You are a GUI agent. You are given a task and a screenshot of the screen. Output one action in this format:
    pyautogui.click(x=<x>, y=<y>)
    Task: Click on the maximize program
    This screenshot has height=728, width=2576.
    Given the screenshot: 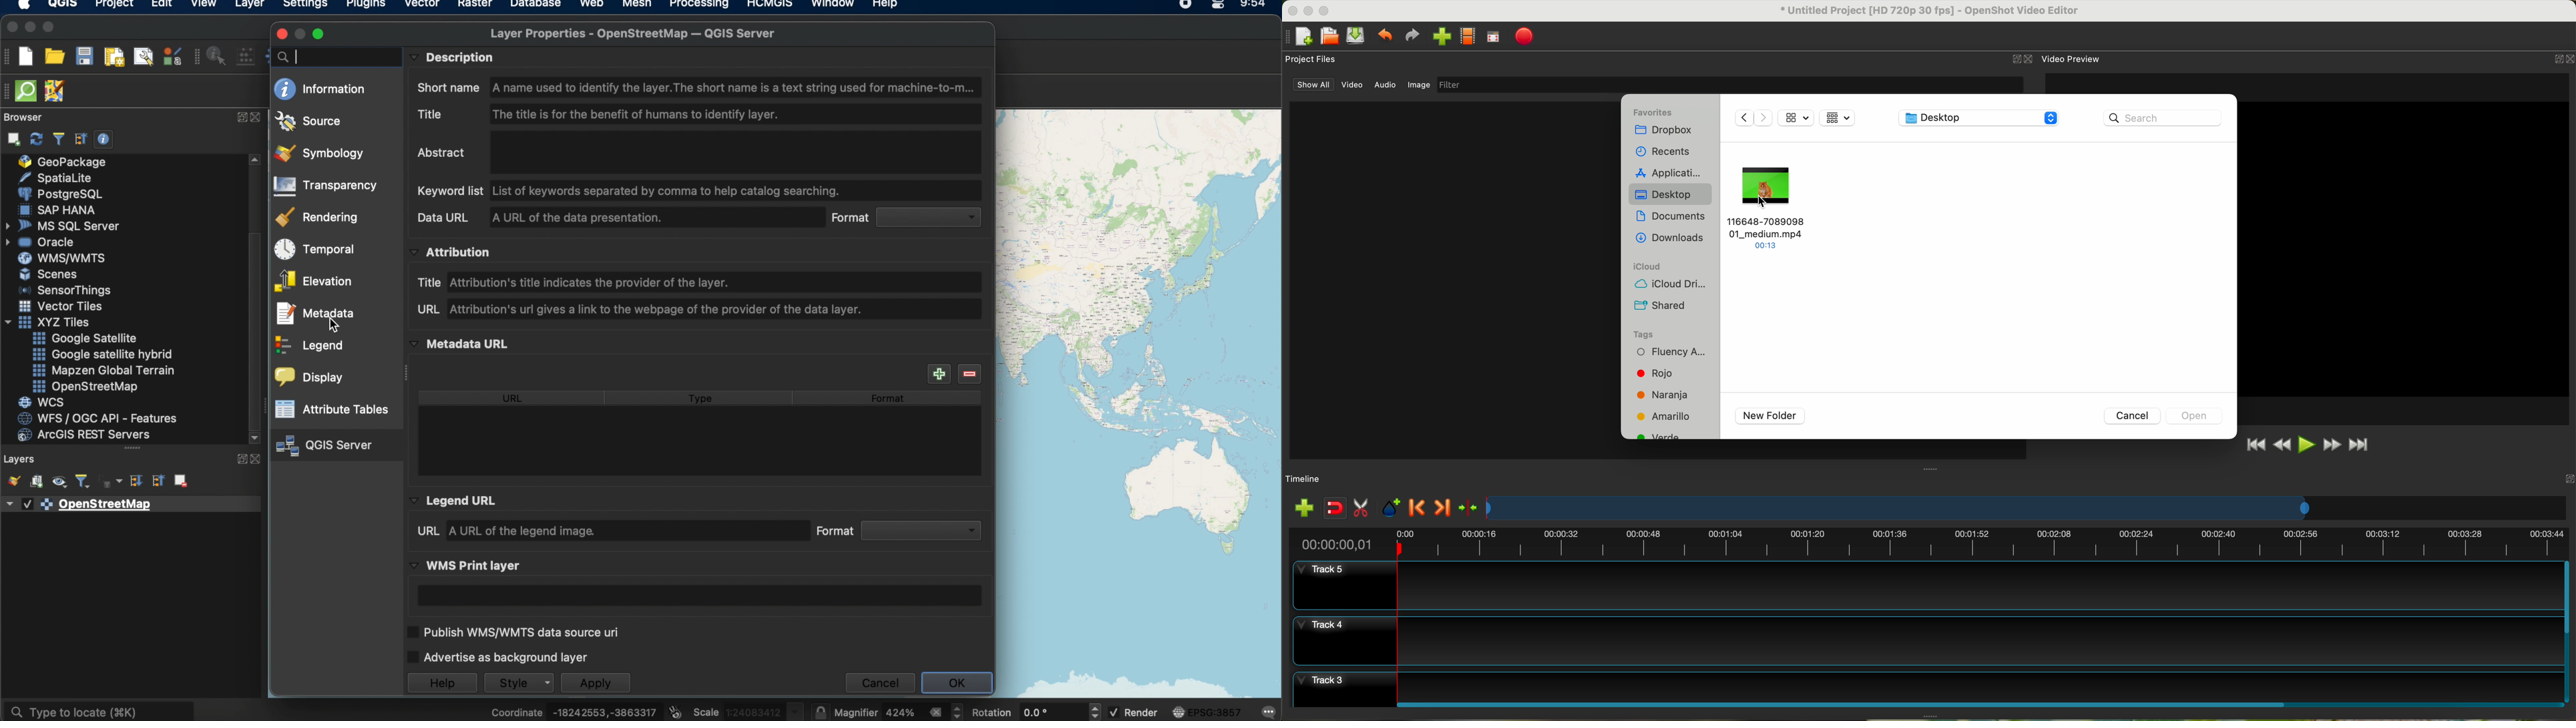 What is the action you would take?
    pyautogui.click(x=1326, y=11)
    